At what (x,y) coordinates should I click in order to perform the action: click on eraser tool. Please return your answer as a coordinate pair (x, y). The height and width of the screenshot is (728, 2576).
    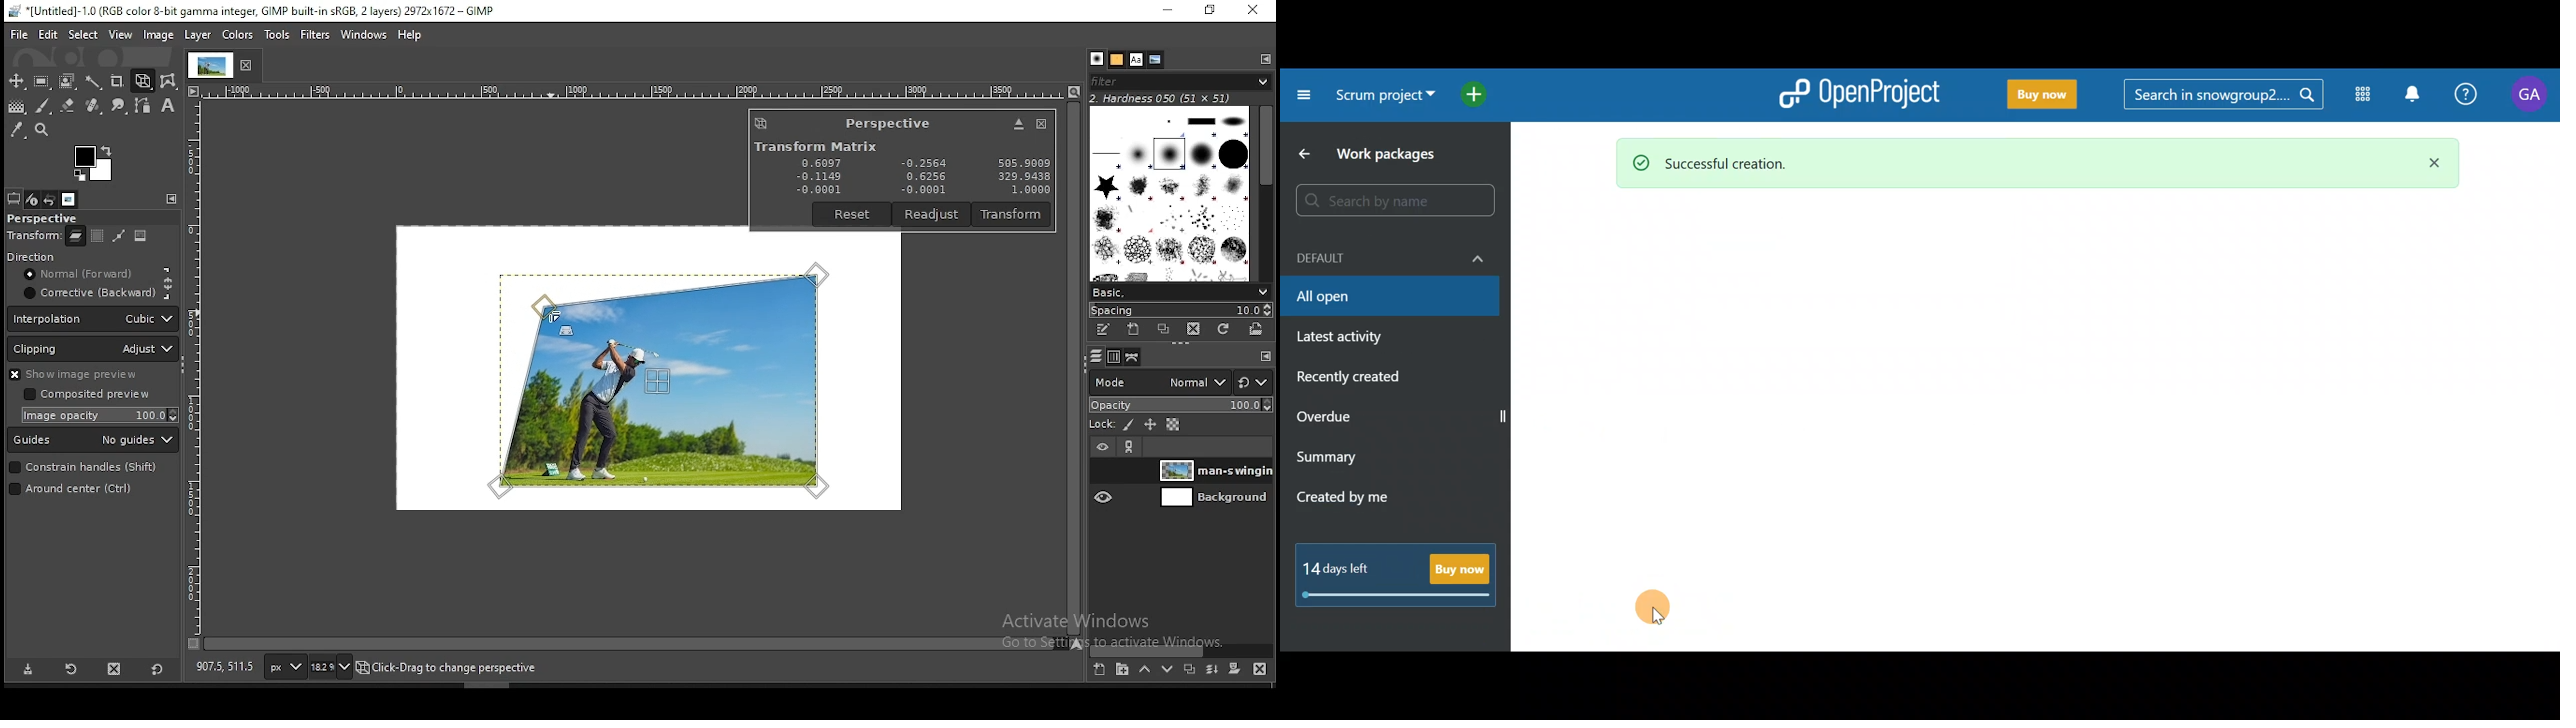
    Looking at the image, I should click on (69, 103).